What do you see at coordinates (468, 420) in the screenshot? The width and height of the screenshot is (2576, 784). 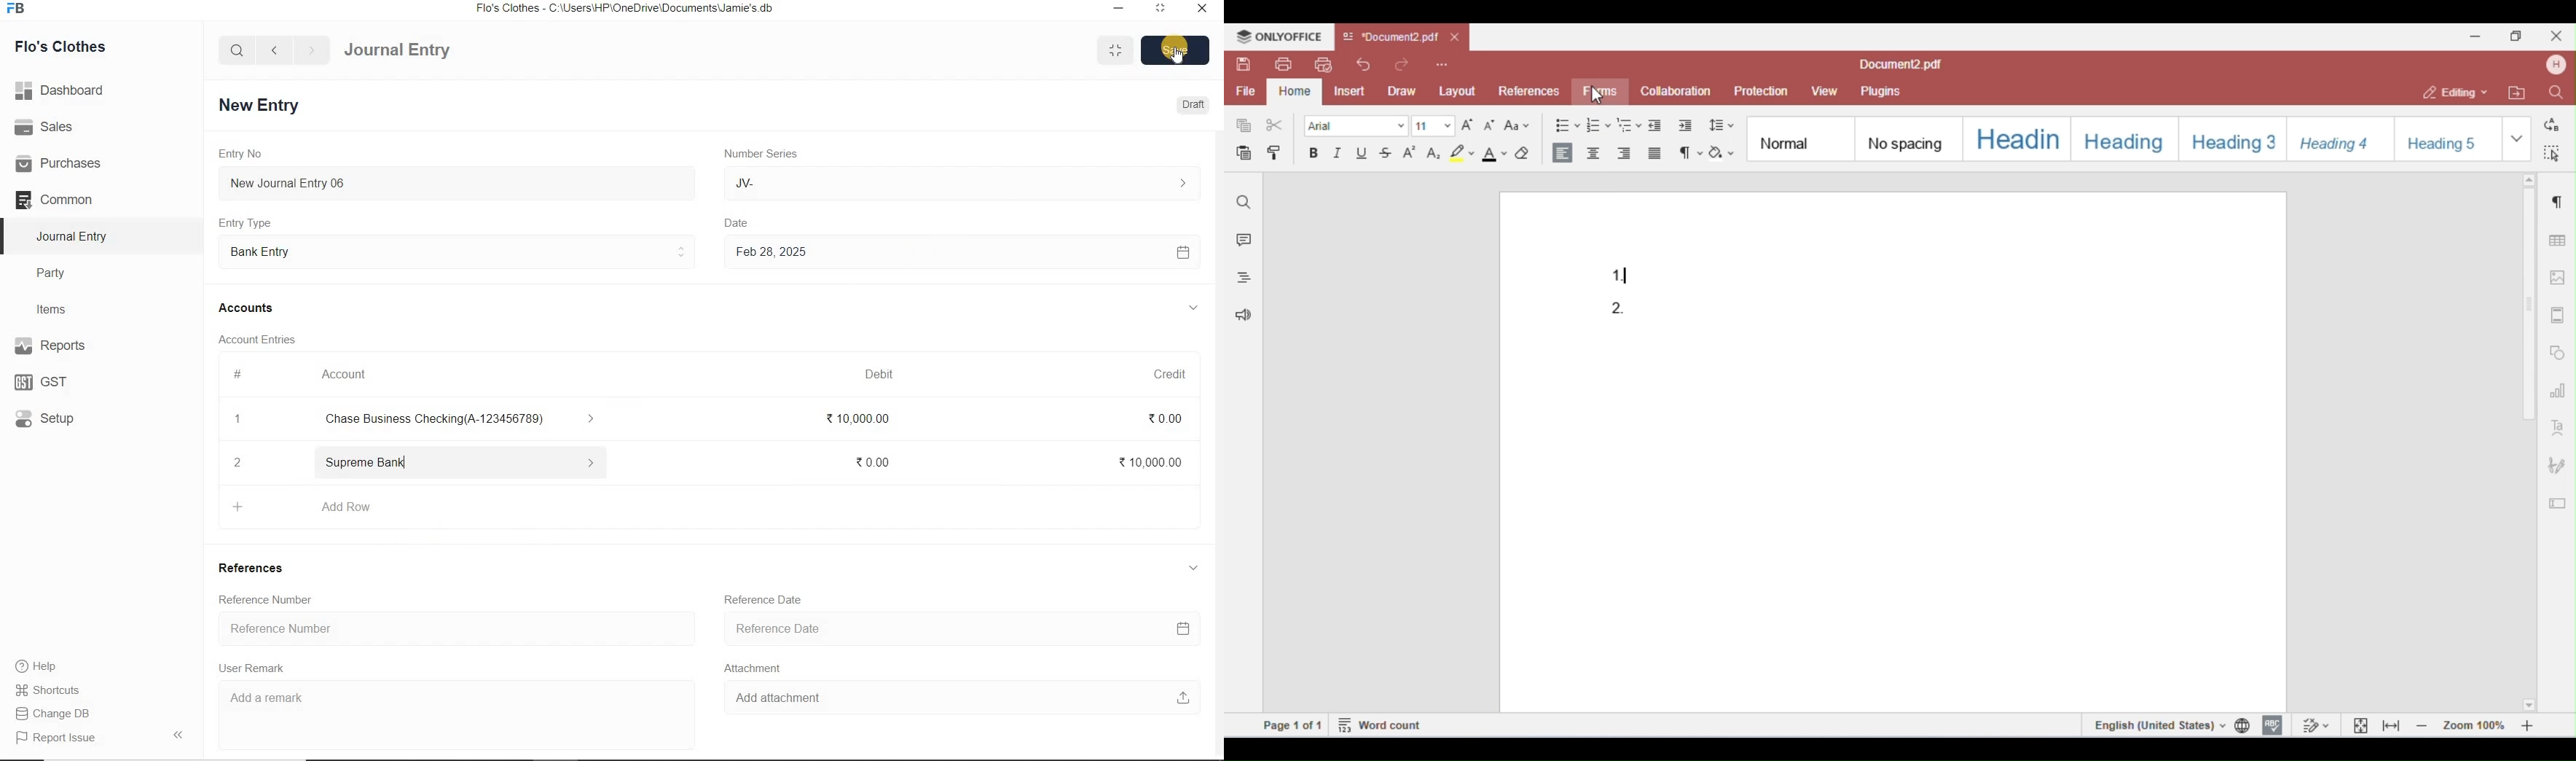 I see `Chase Business Checking(A-123456789)` at bounding box center [468, 420].